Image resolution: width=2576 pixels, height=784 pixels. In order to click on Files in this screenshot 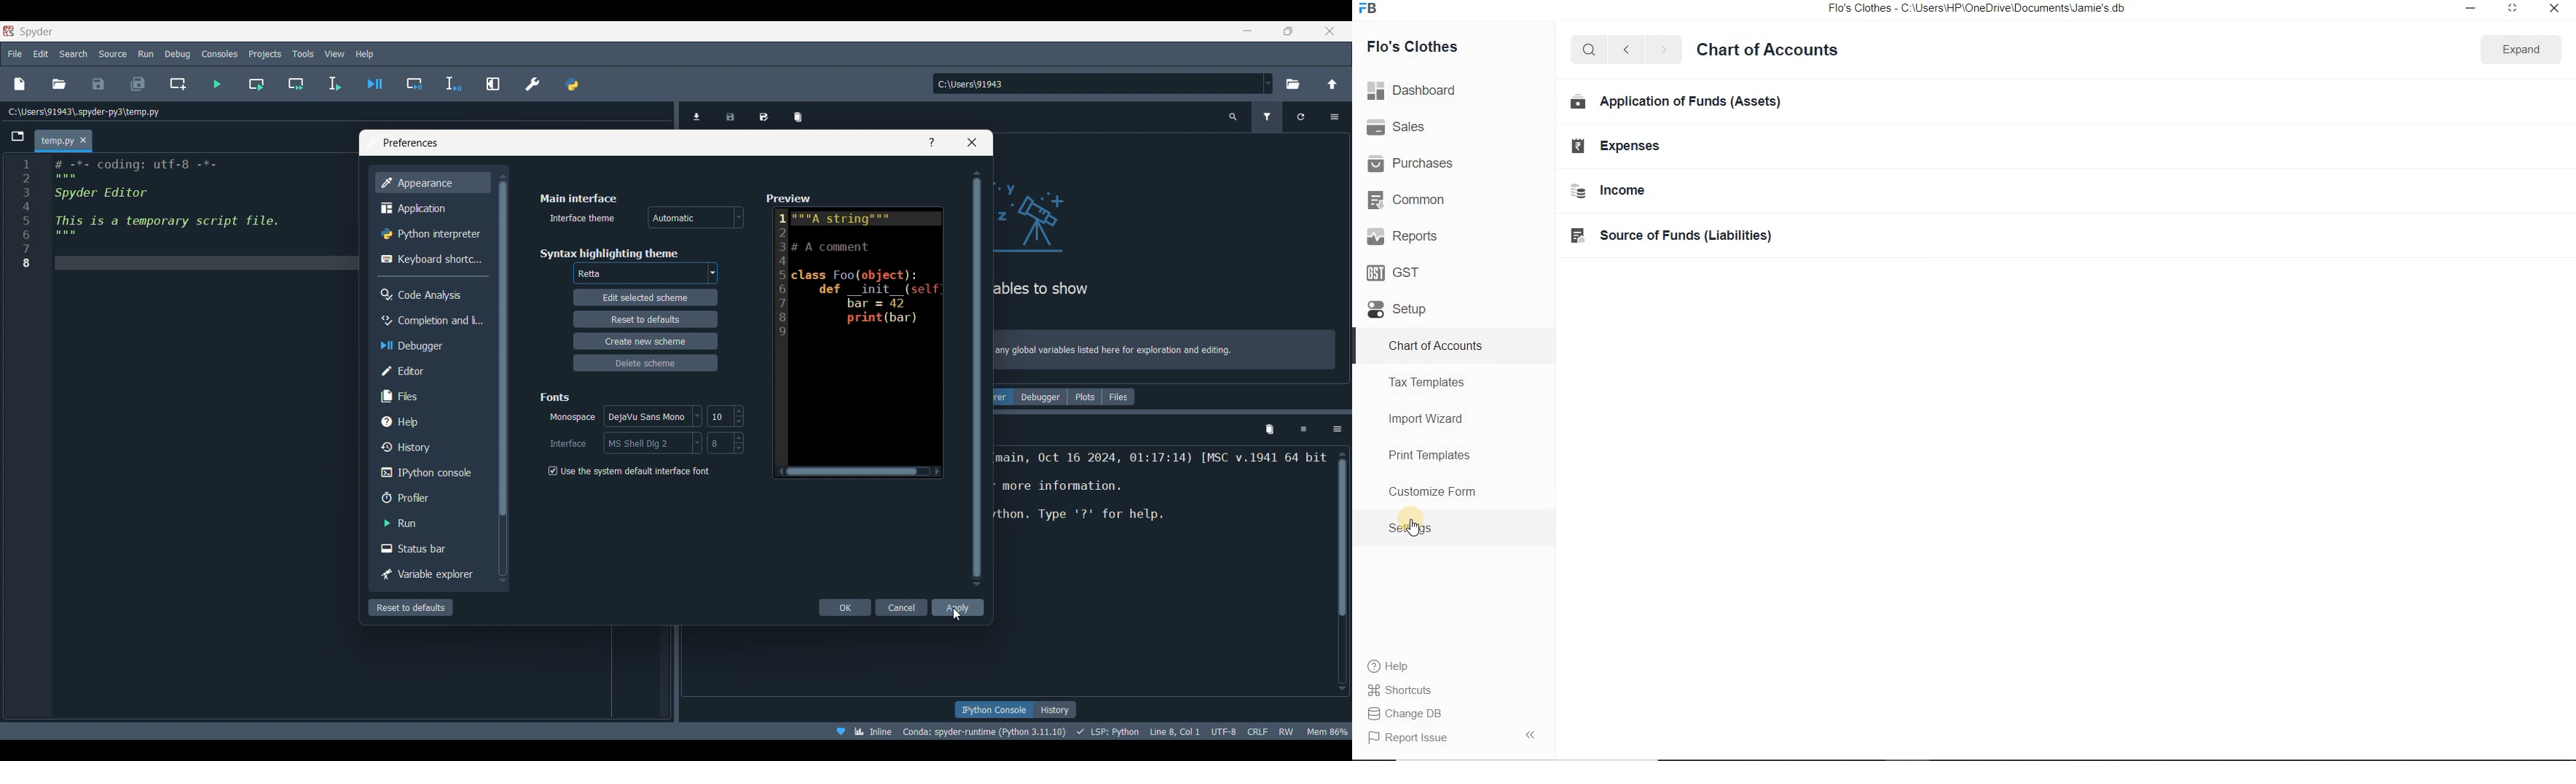, I will do `click(1119, 397)`.